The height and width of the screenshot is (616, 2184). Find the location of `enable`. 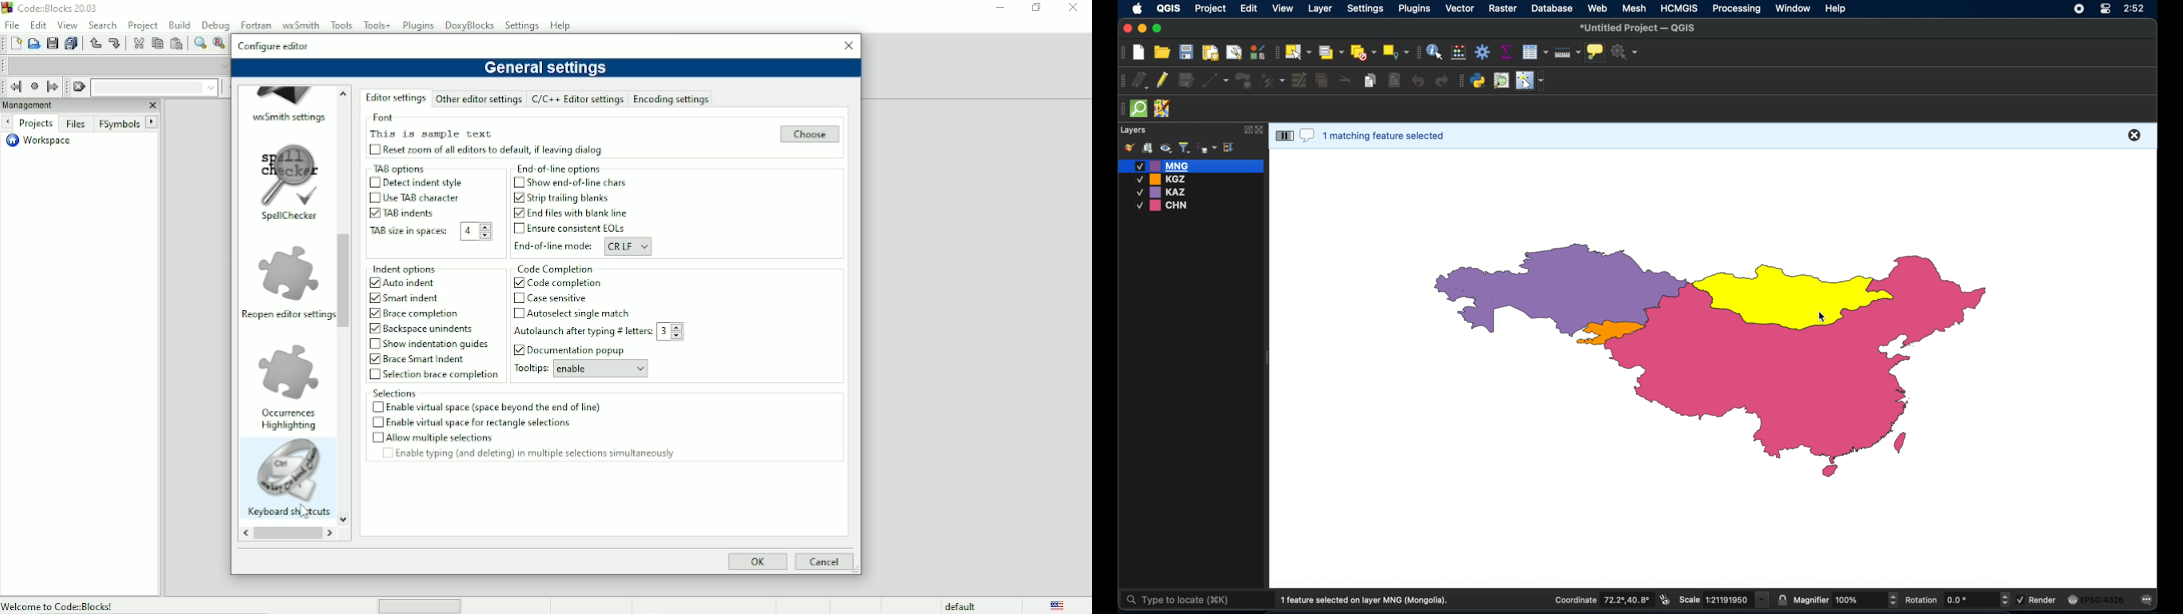

enable is located at coordinates (588, 368).